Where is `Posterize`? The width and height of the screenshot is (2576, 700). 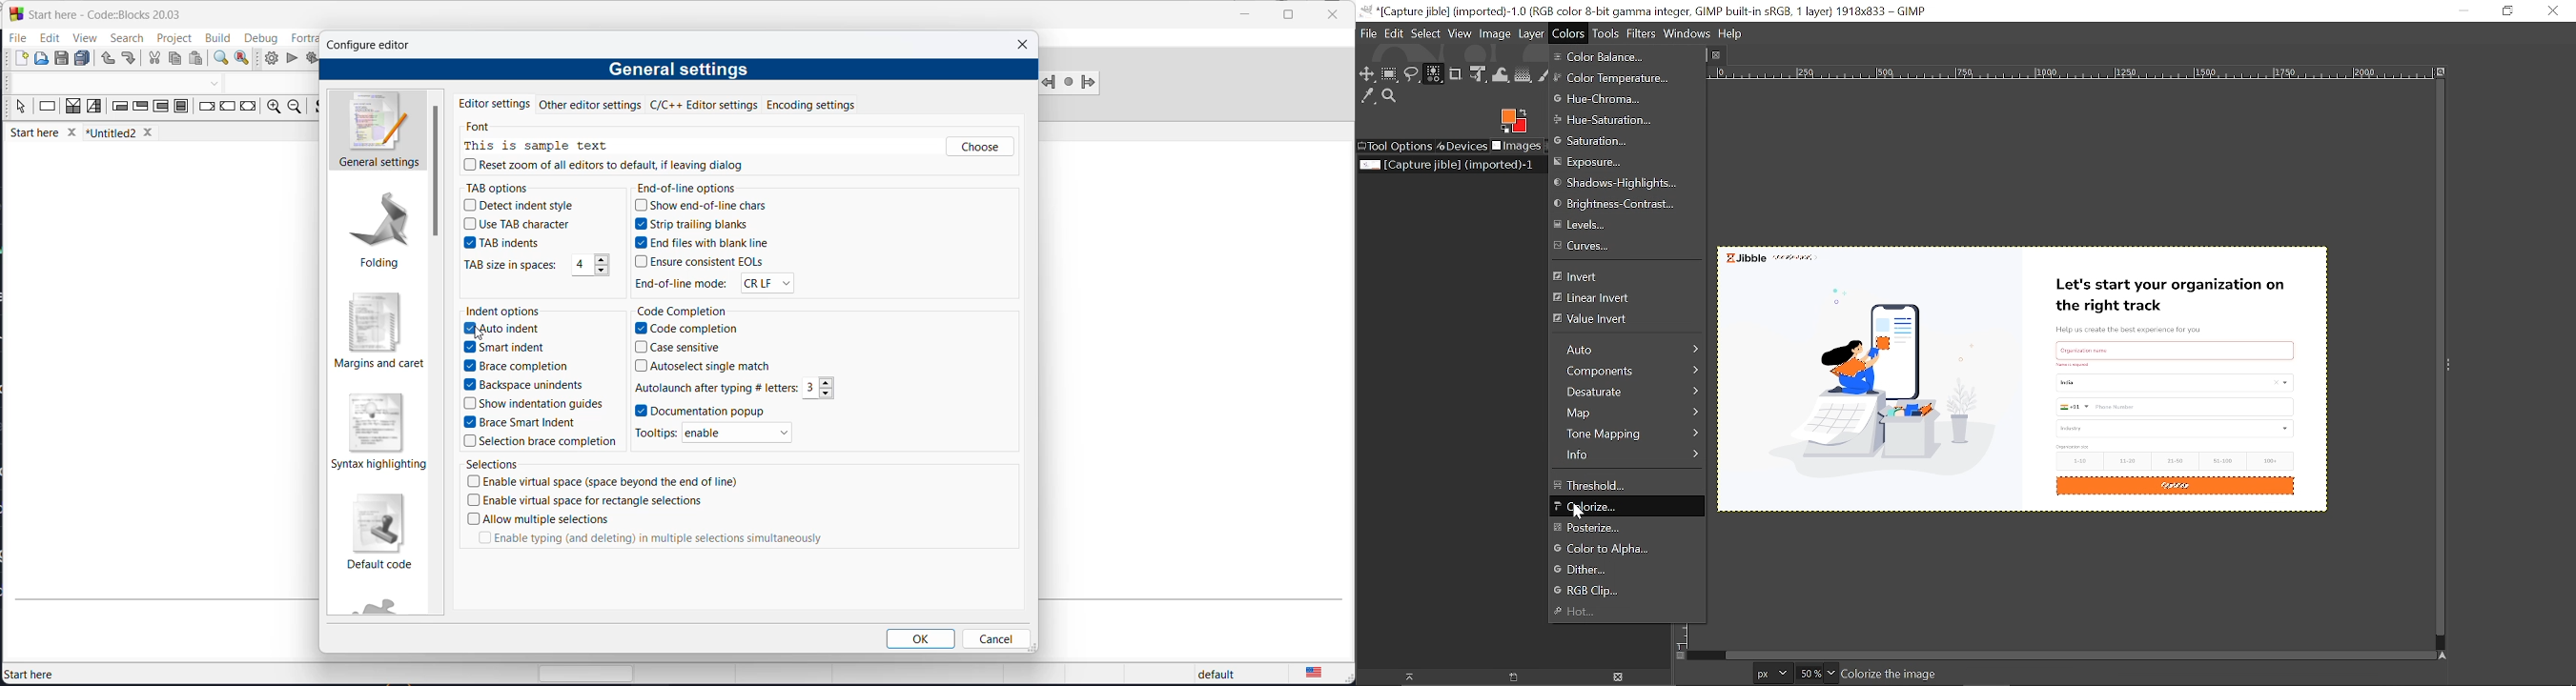 Posterize is located at coordinates (1625, 528).